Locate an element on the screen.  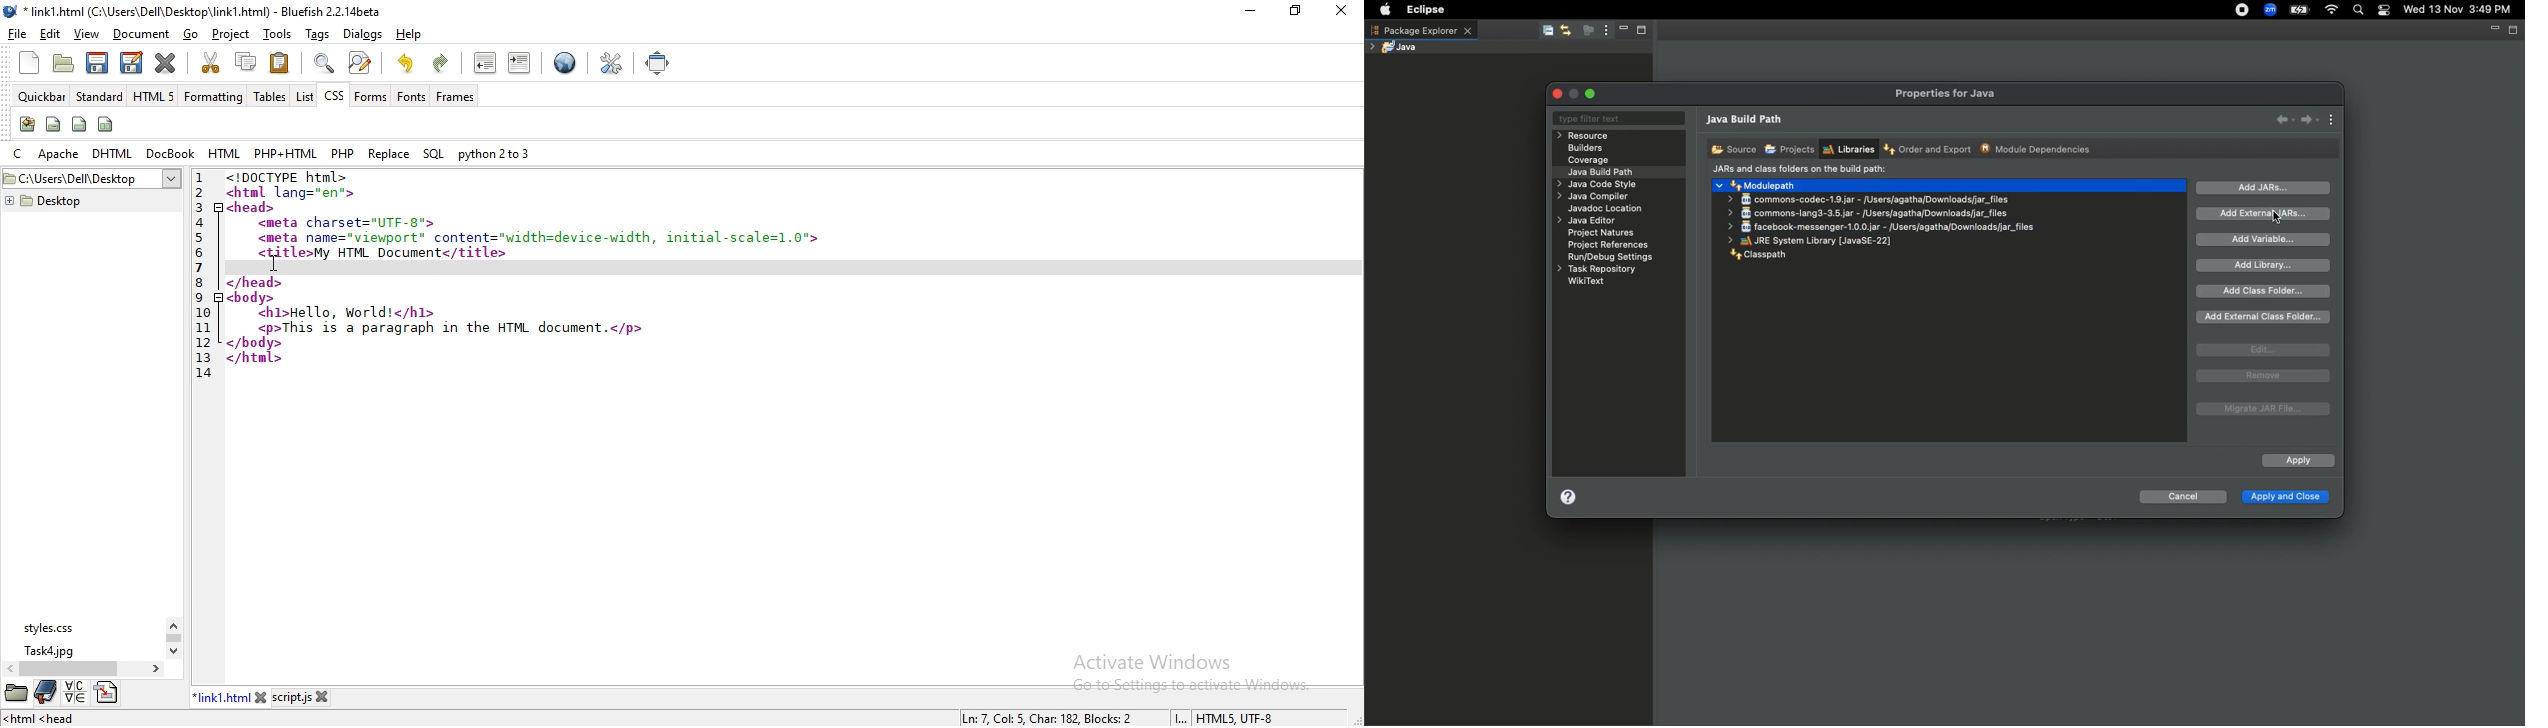
create stylesheet is located at coordinates (27, 124).